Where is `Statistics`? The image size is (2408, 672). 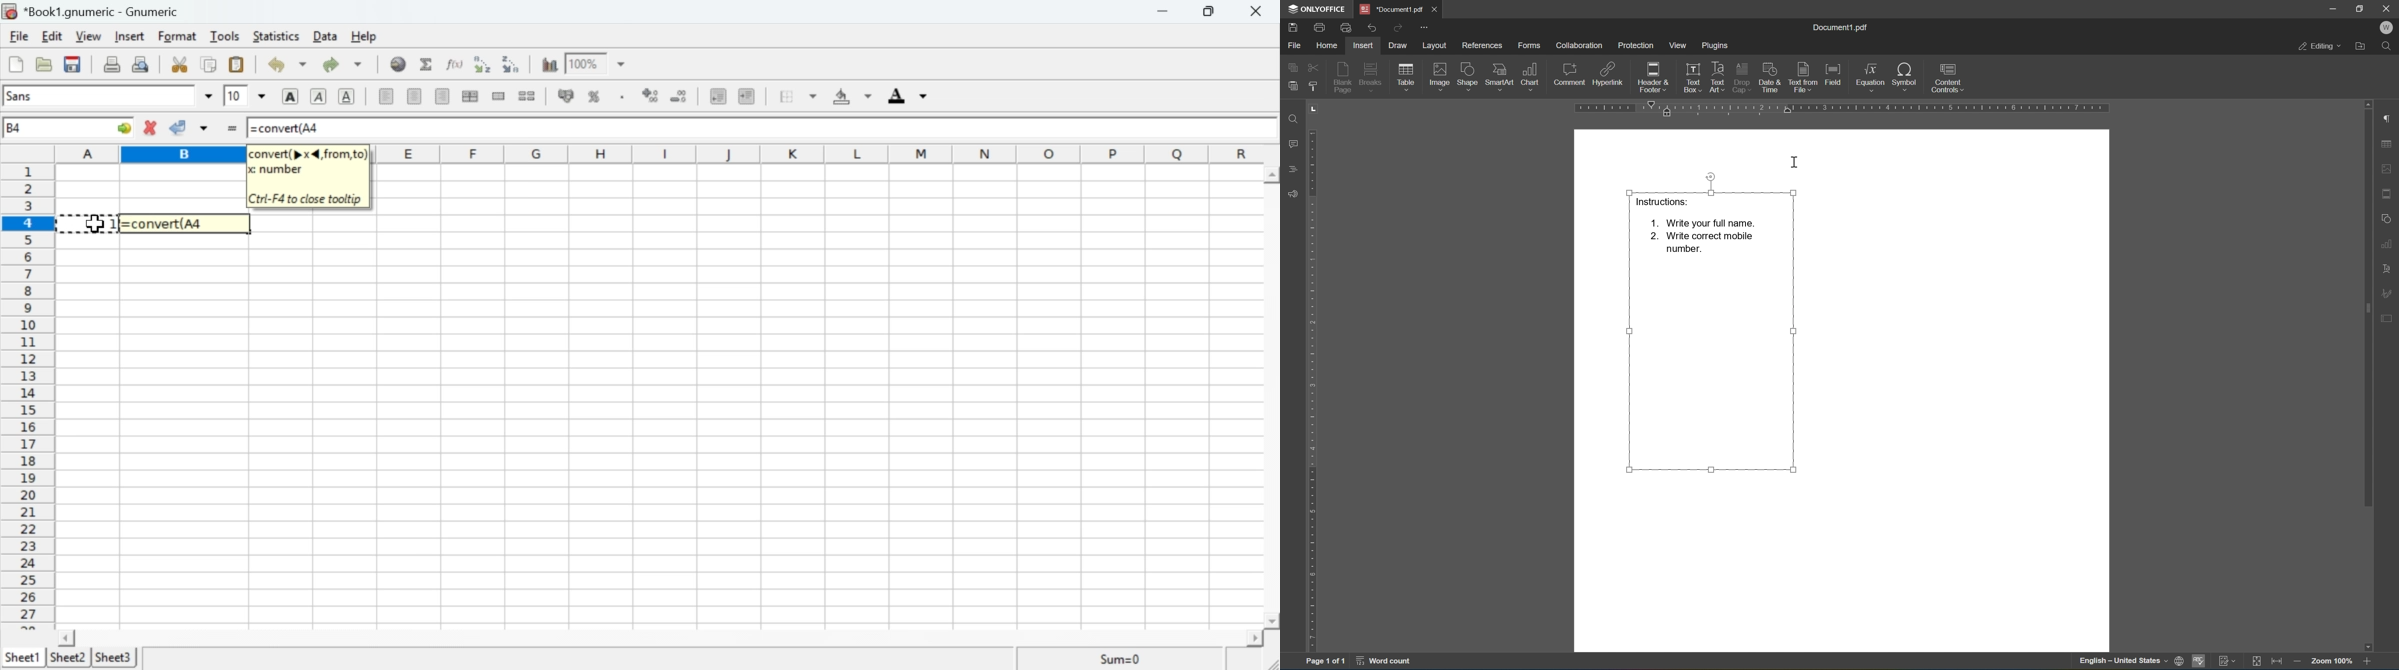
Statistics is located at coordinates (277, 36).